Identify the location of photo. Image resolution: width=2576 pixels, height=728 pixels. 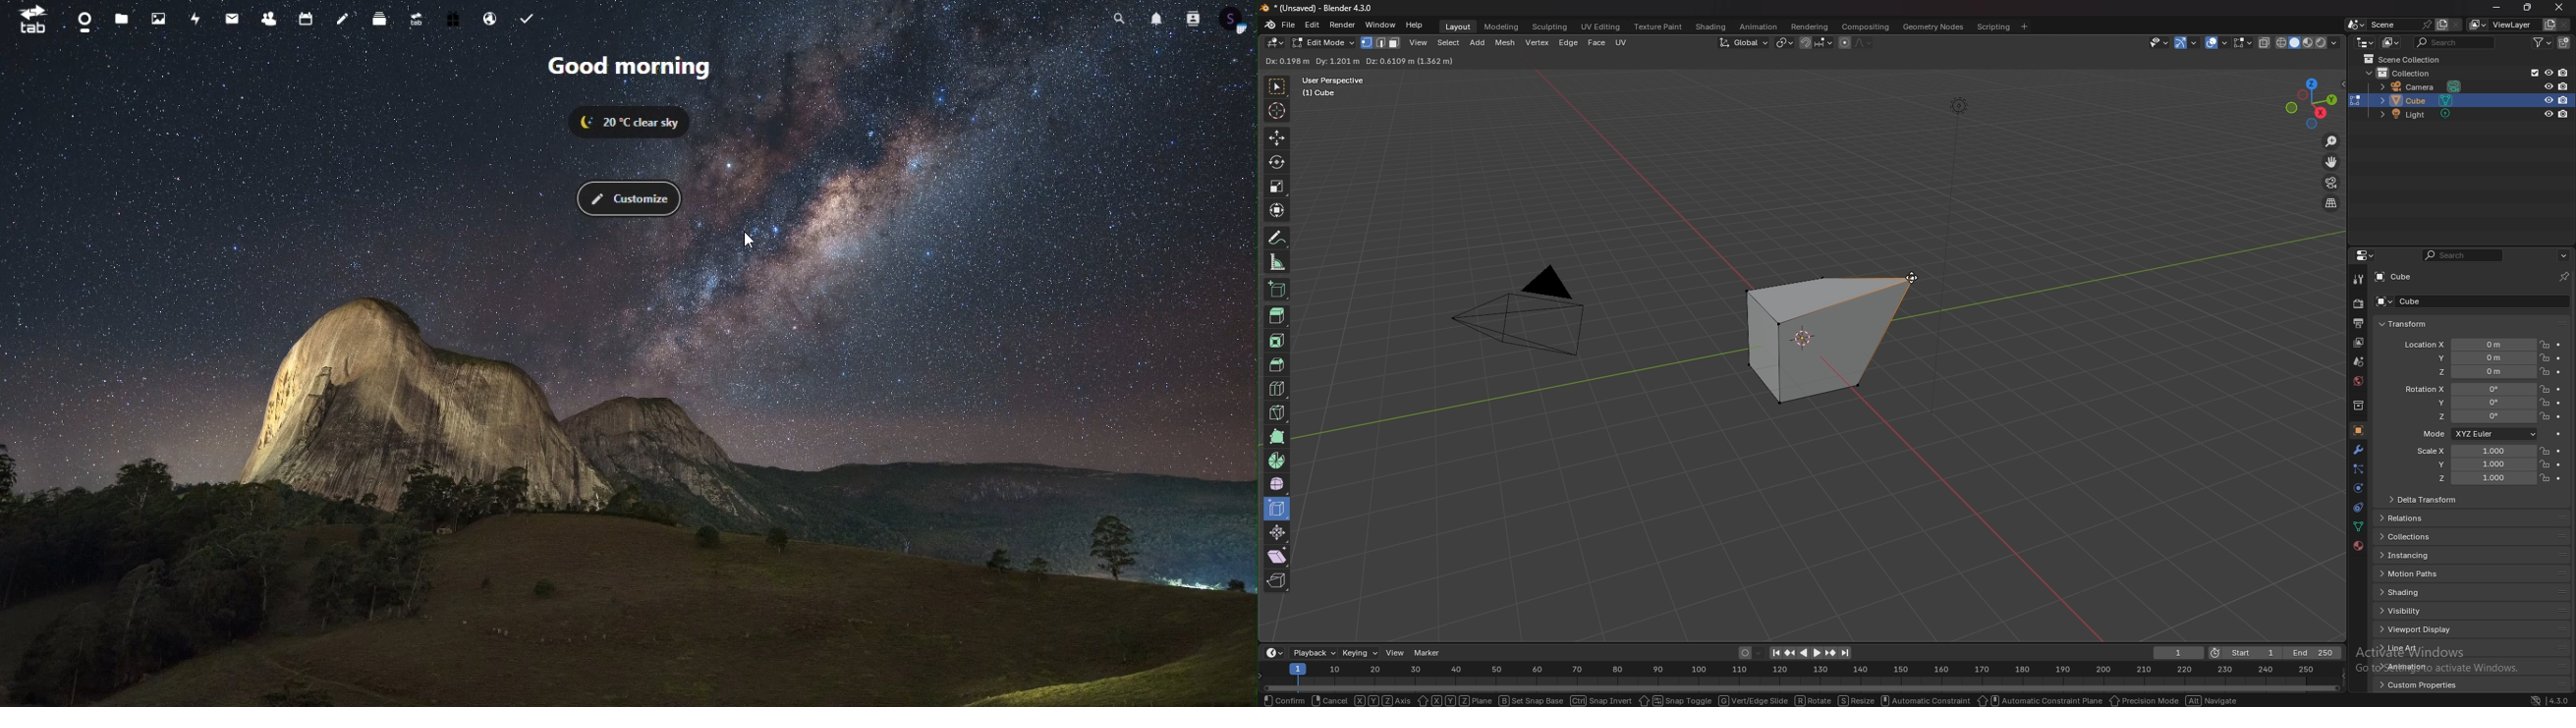
(161, 20).